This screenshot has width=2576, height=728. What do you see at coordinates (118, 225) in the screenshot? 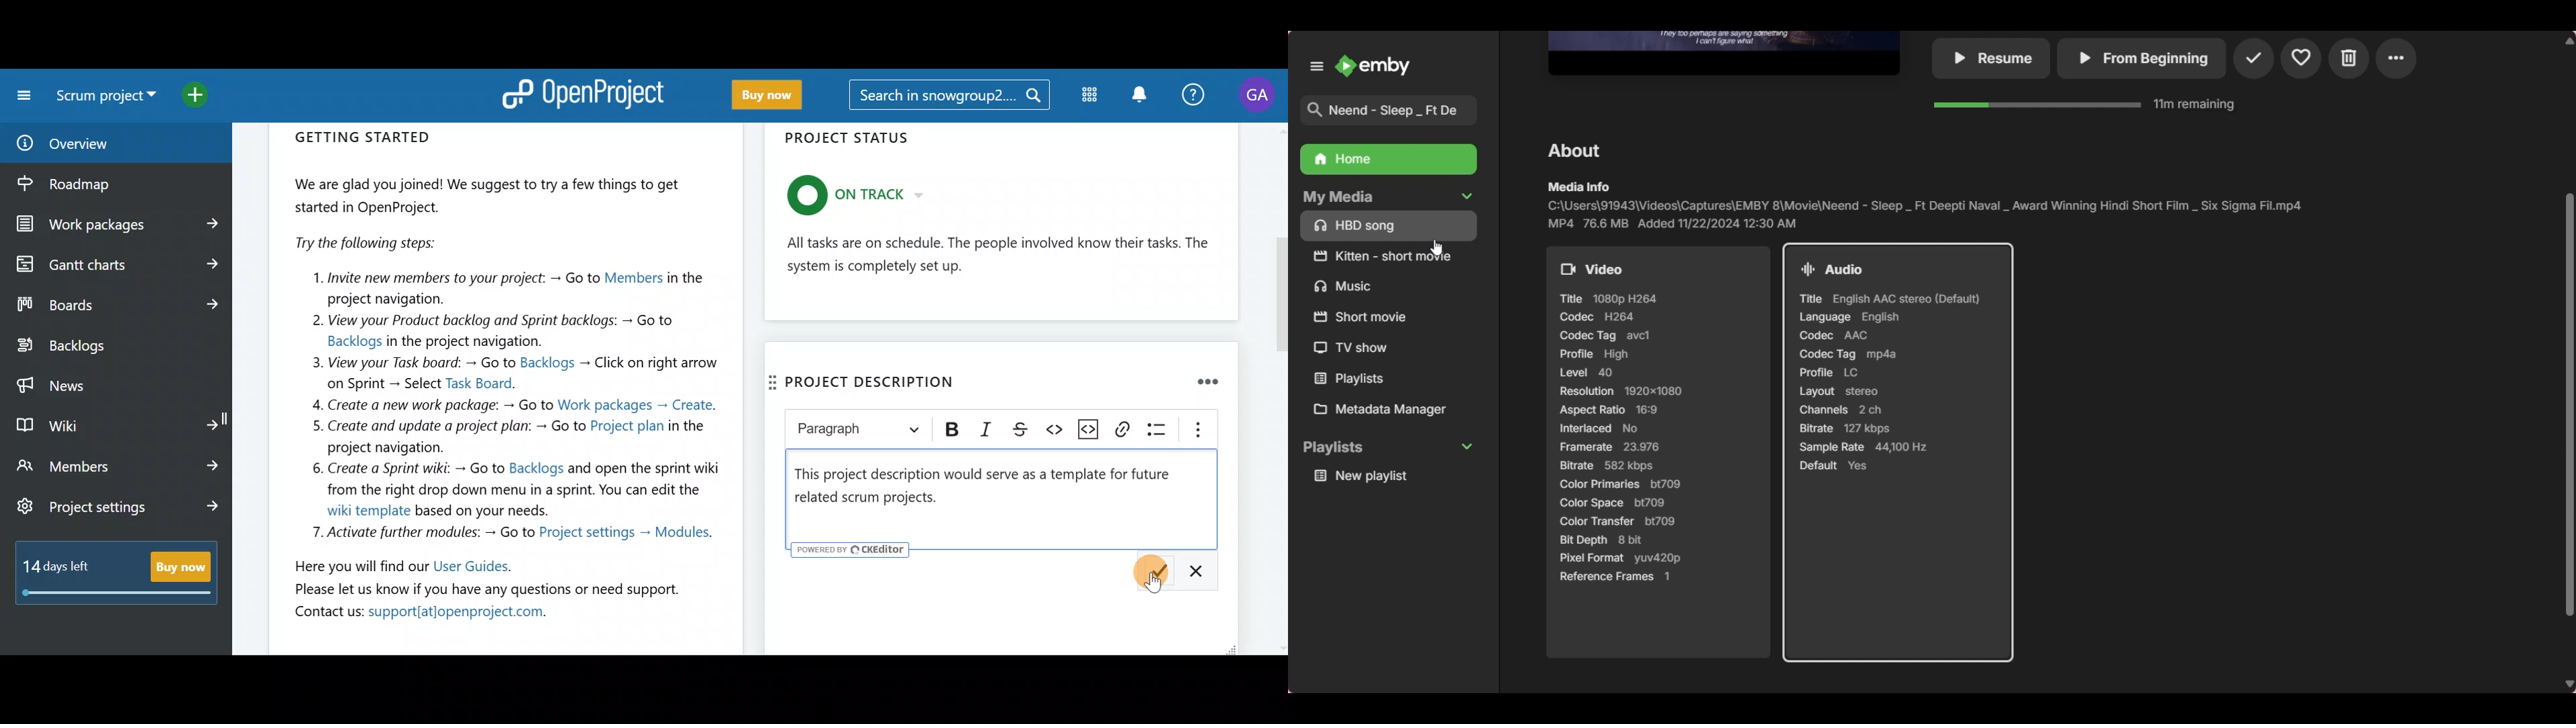
I see `Work packages` at bounding box center [118, 225].